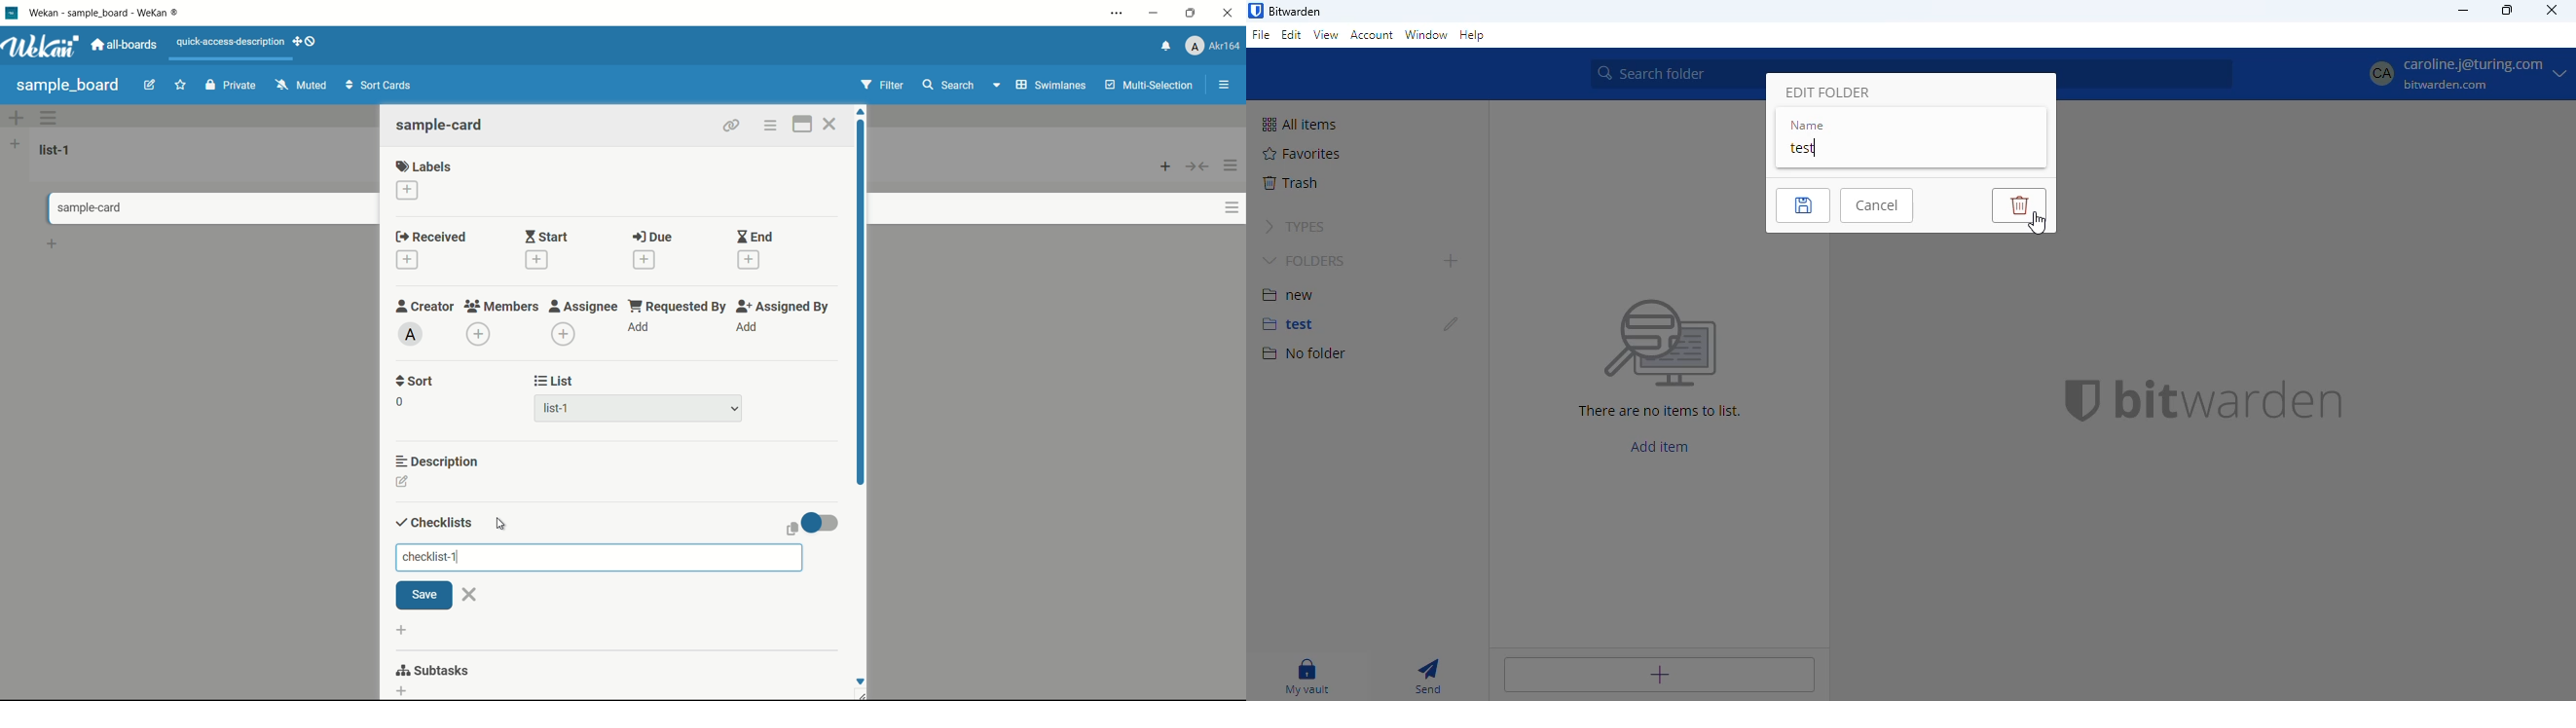 The image size is (2576, 728). Describe the element at coordinates (499, 524) in the screenshot. I see `cursor` at that location.